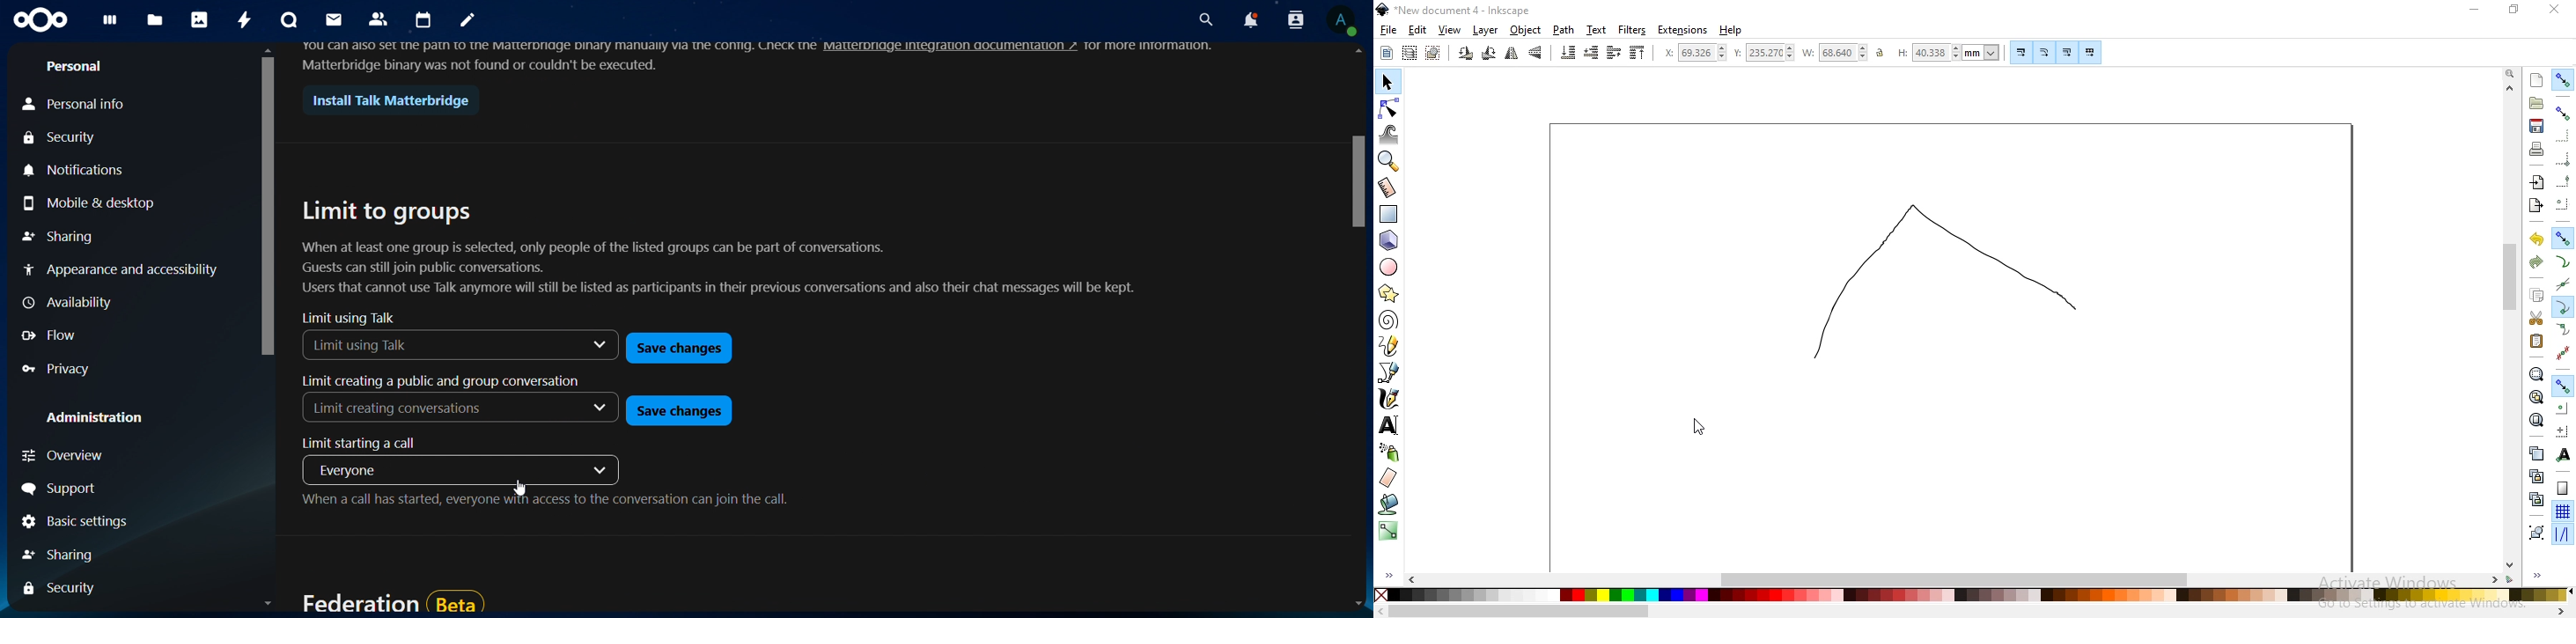 The width and height of the screenshot is (2576, 644). I want to click on when a call has started, everyone with access to the conversation can join the call, so click(544, 502).